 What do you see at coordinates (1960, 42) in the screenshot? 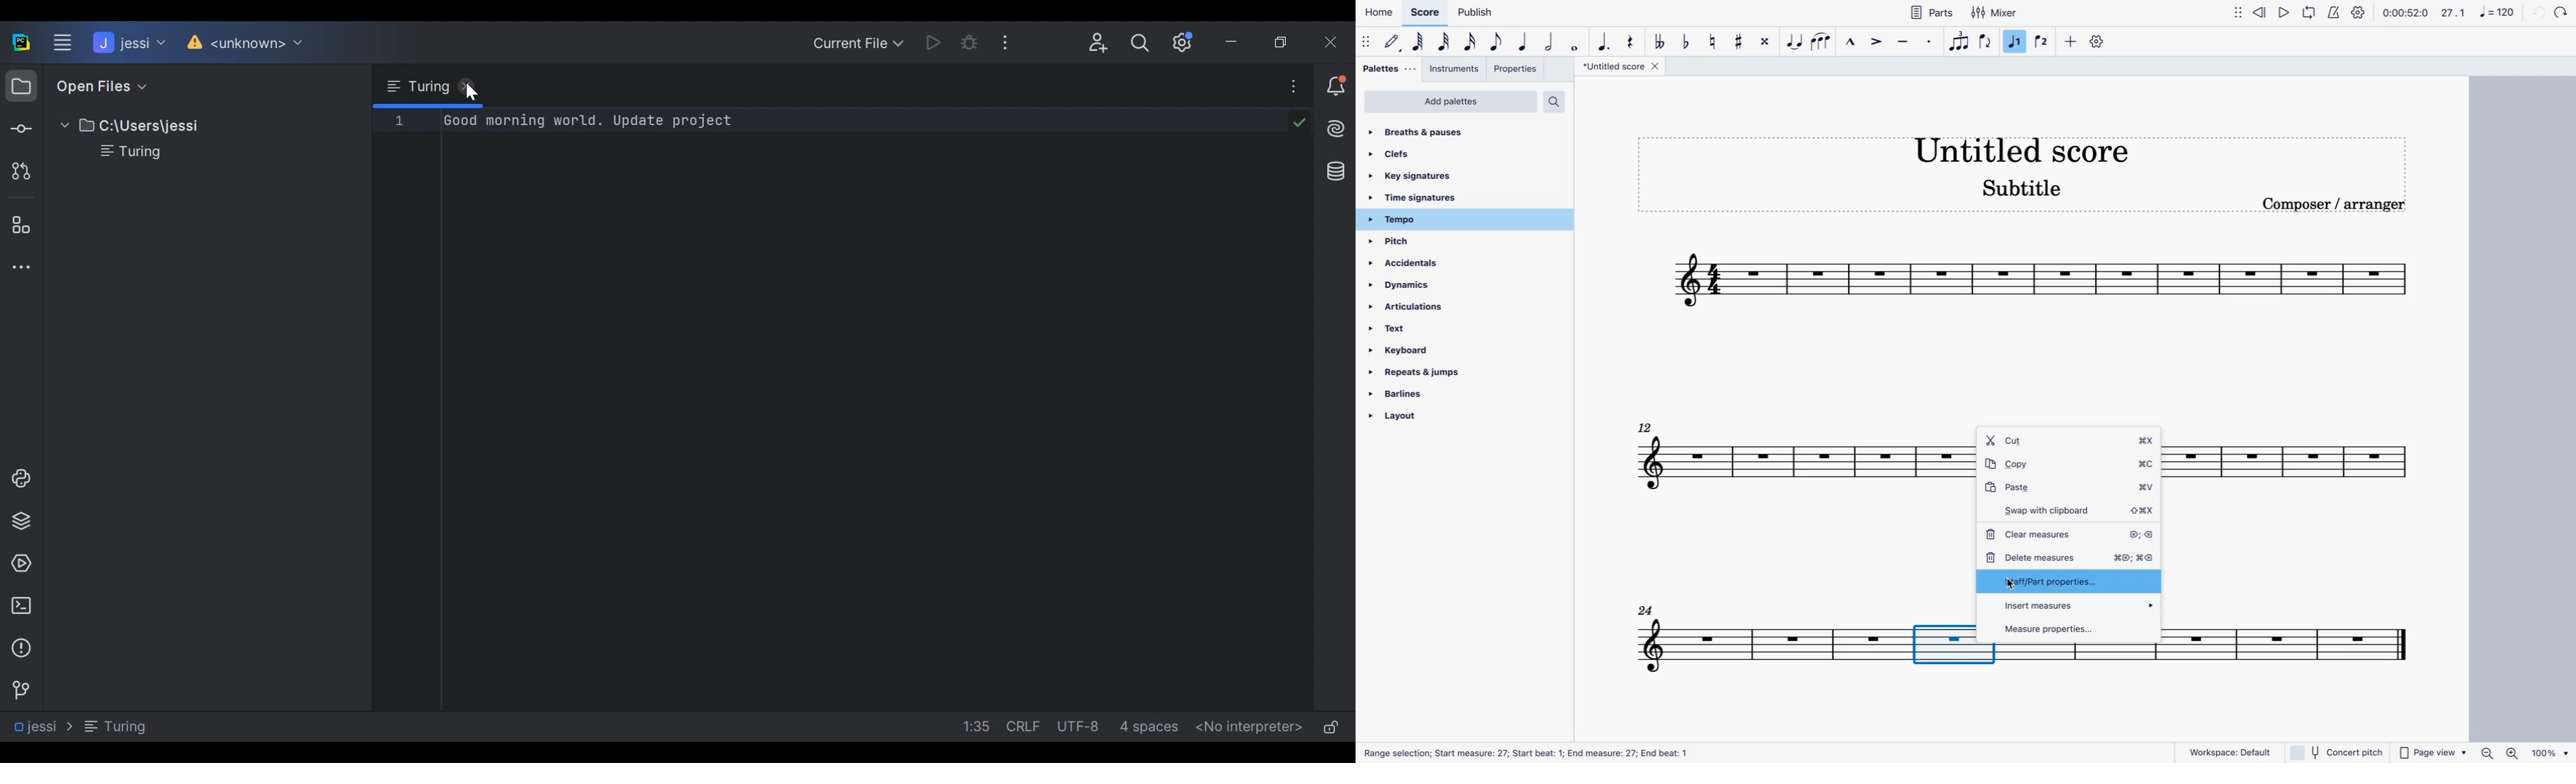
I see `voice 1` at bounding box center [1960, 42].